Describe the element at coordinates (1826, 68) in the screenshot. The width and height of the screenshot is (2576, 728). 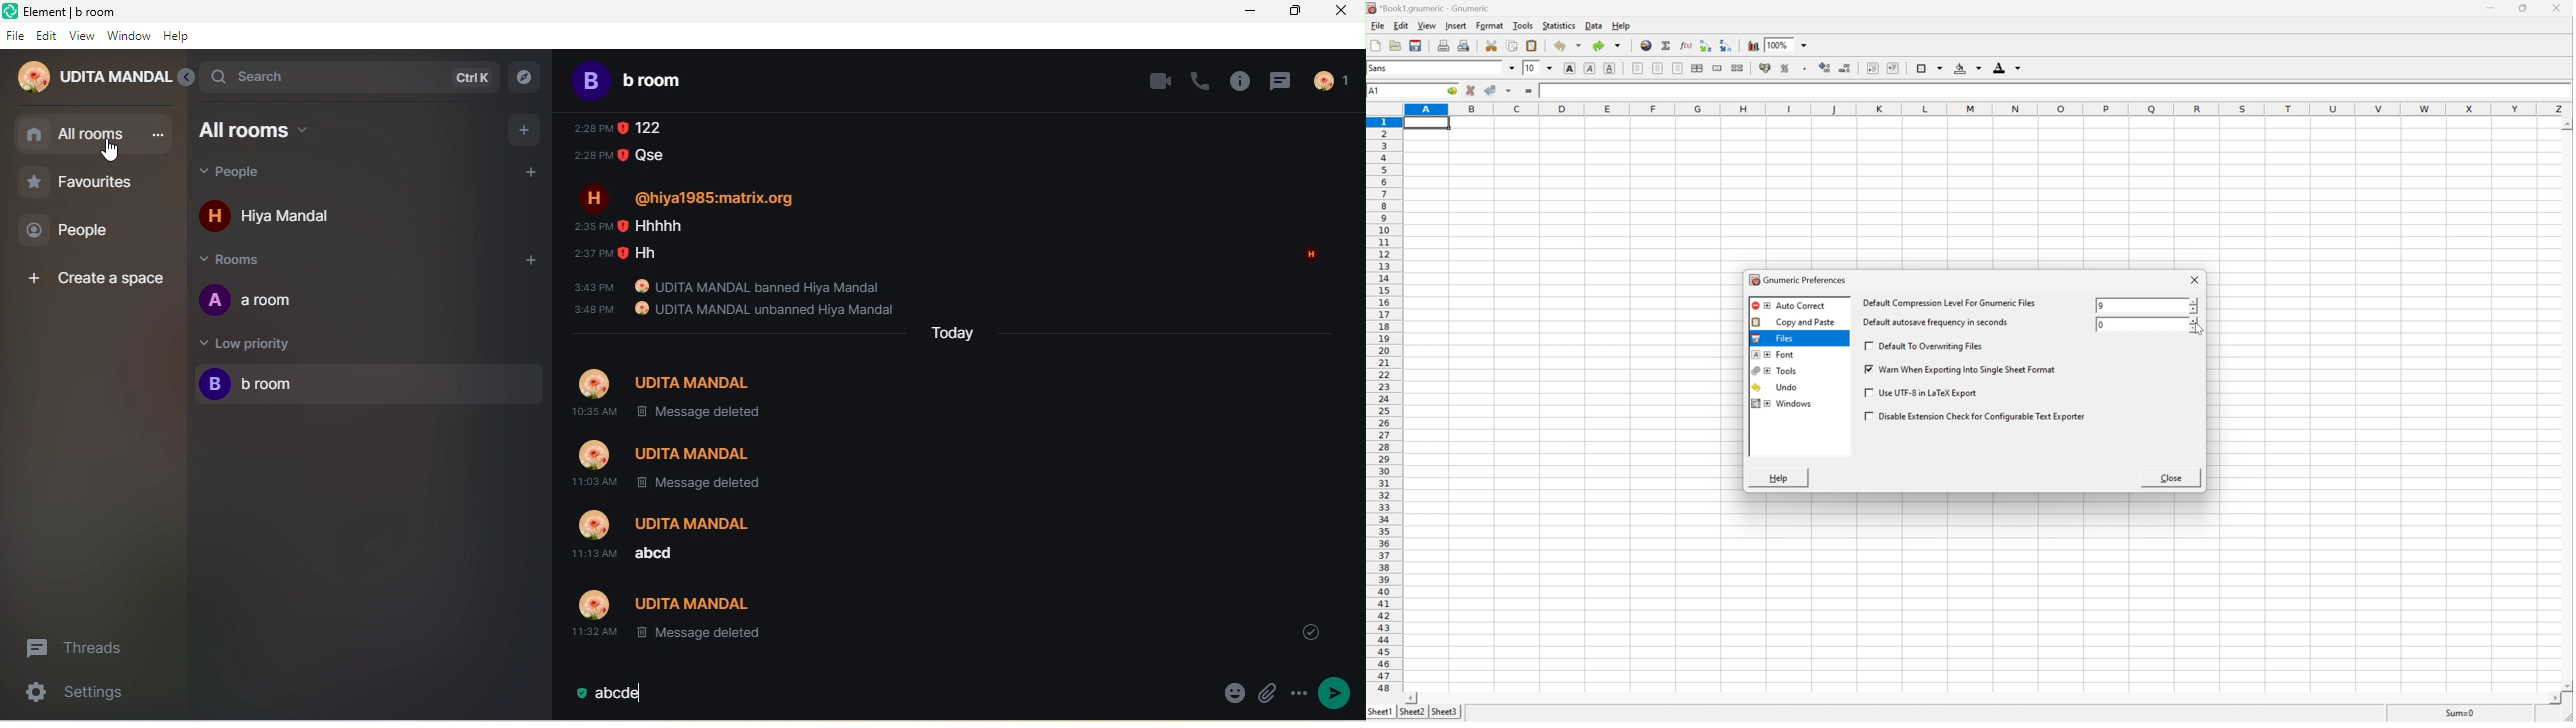
I see `increase number of decimals displayed` at that location.